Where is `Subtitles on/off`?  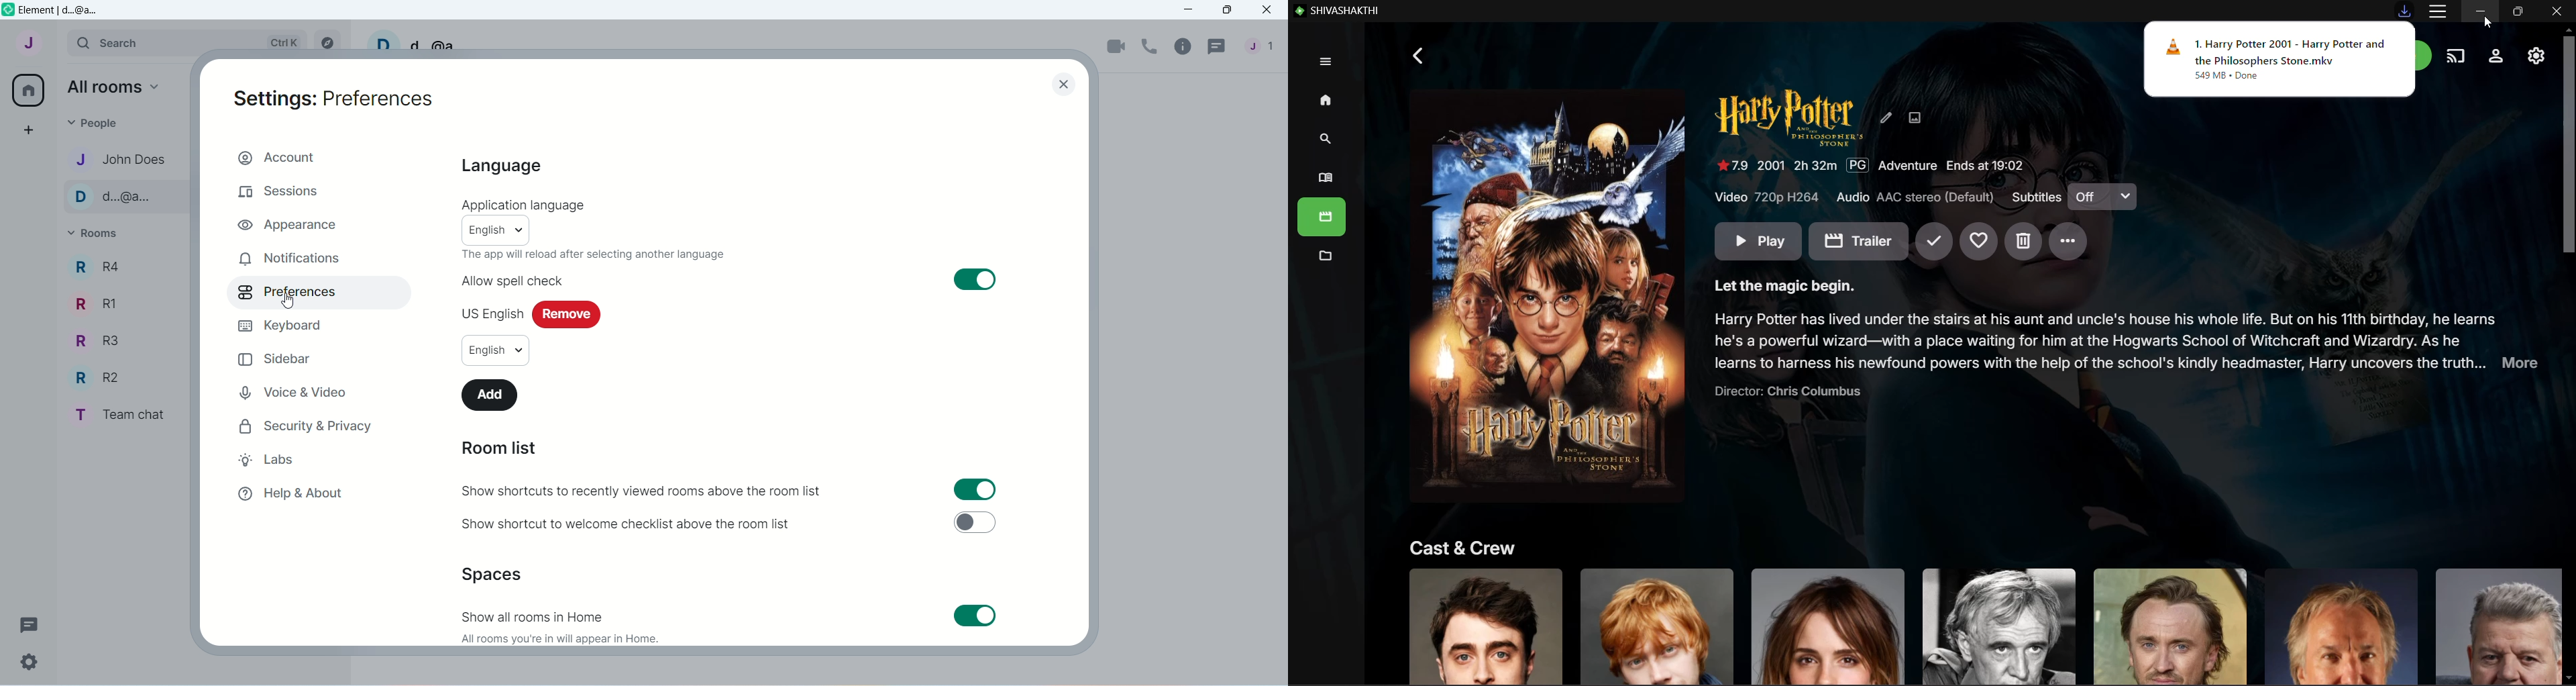 Subtitles on/off is located at coordinates (2102, 196).